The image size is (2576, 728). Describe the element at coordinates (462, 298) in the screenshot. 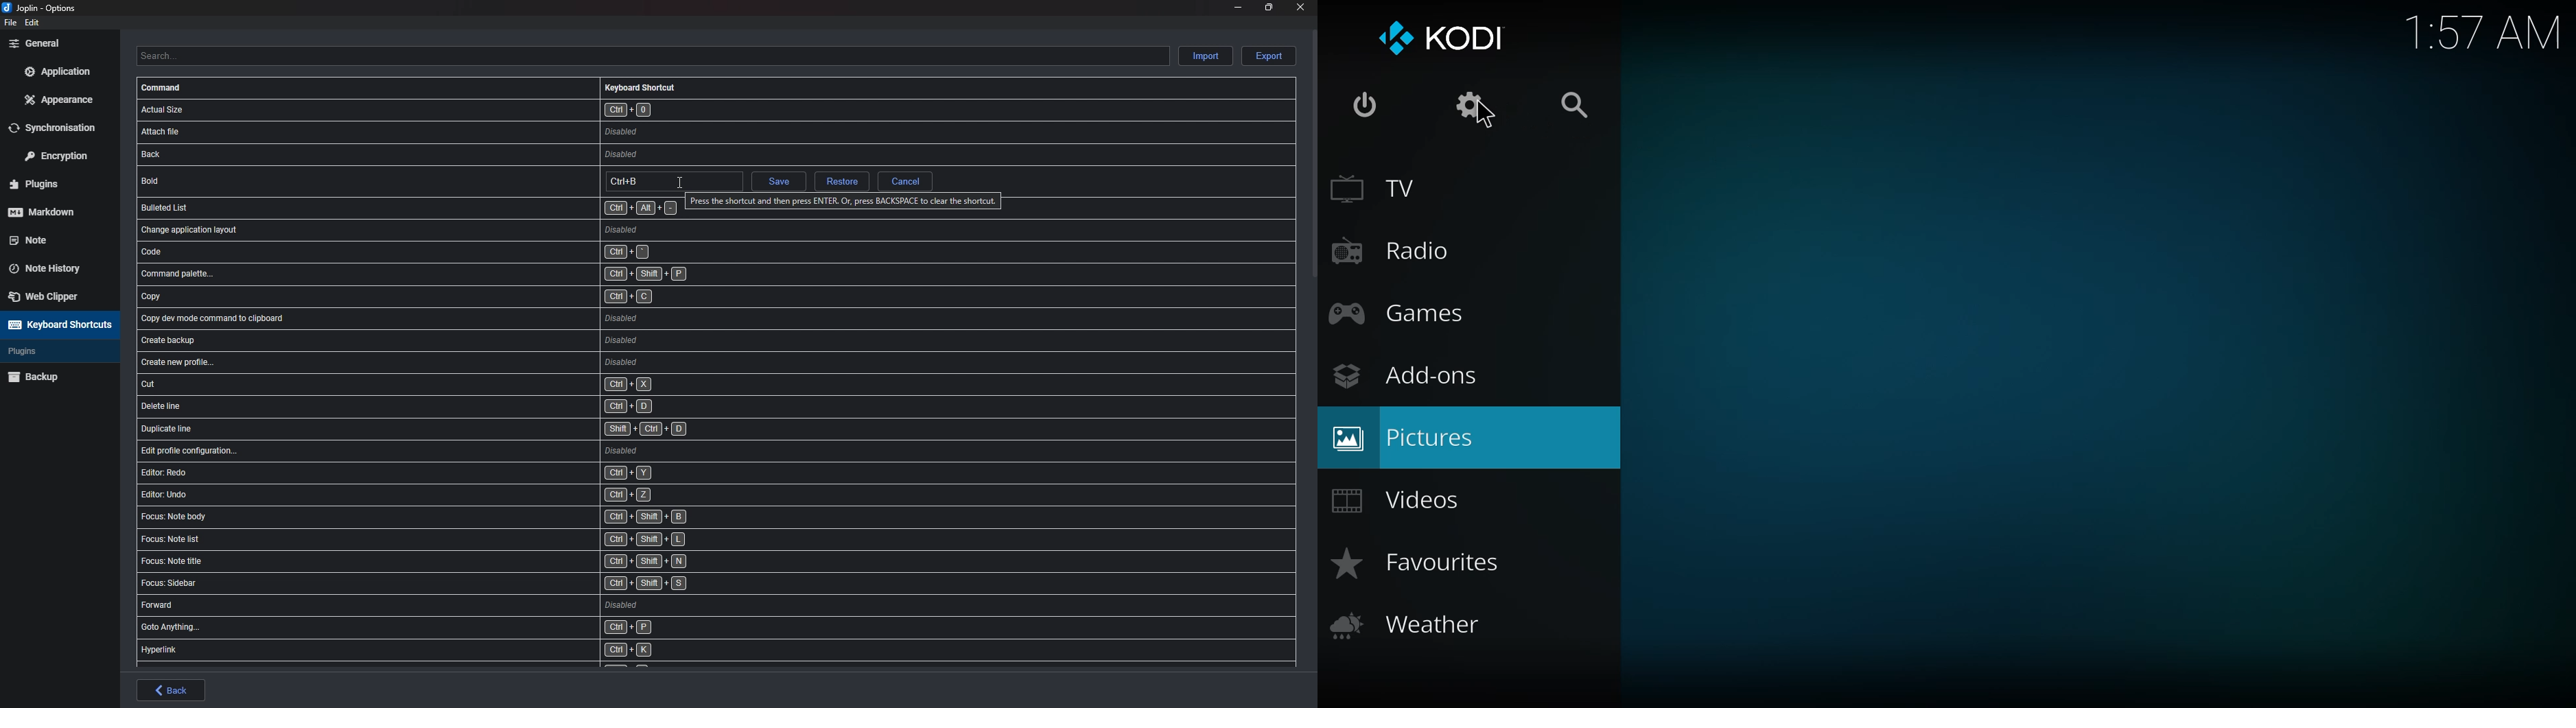

I see `shortcut` at that location.